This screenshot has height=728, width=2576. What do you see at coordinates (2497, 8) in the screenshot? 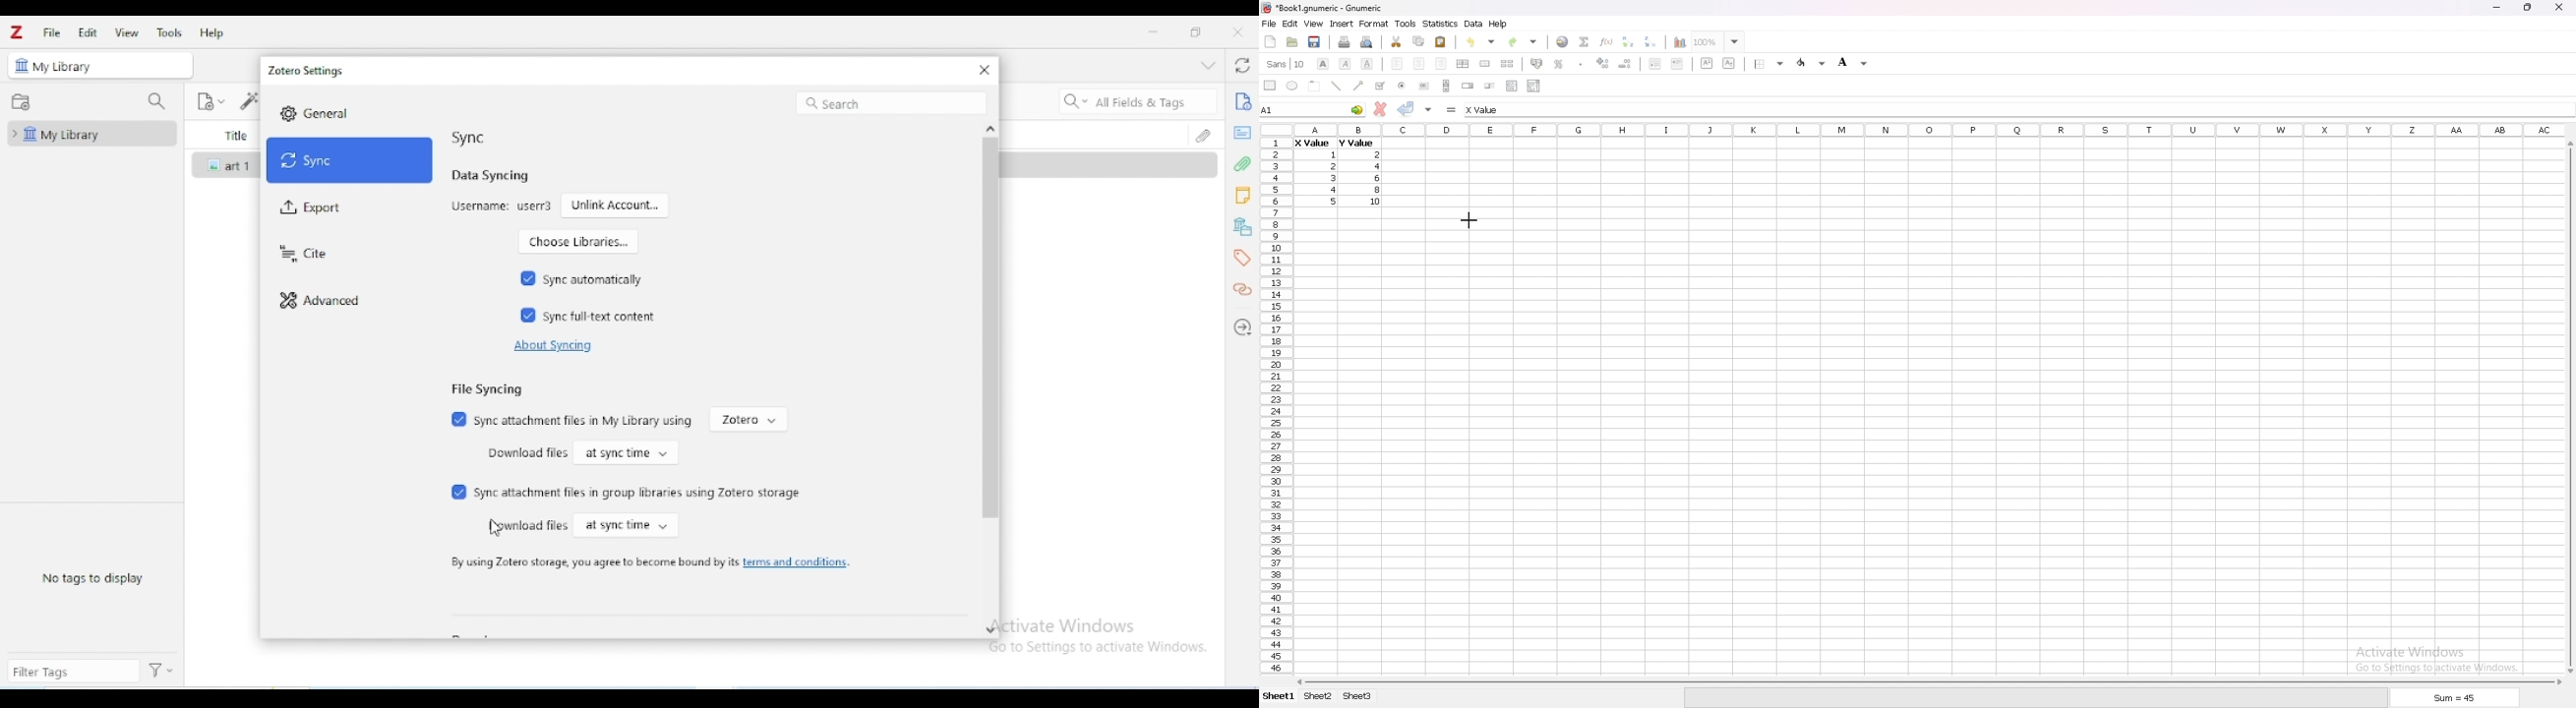
I see `minimize` at bounding box center [2497, 8].